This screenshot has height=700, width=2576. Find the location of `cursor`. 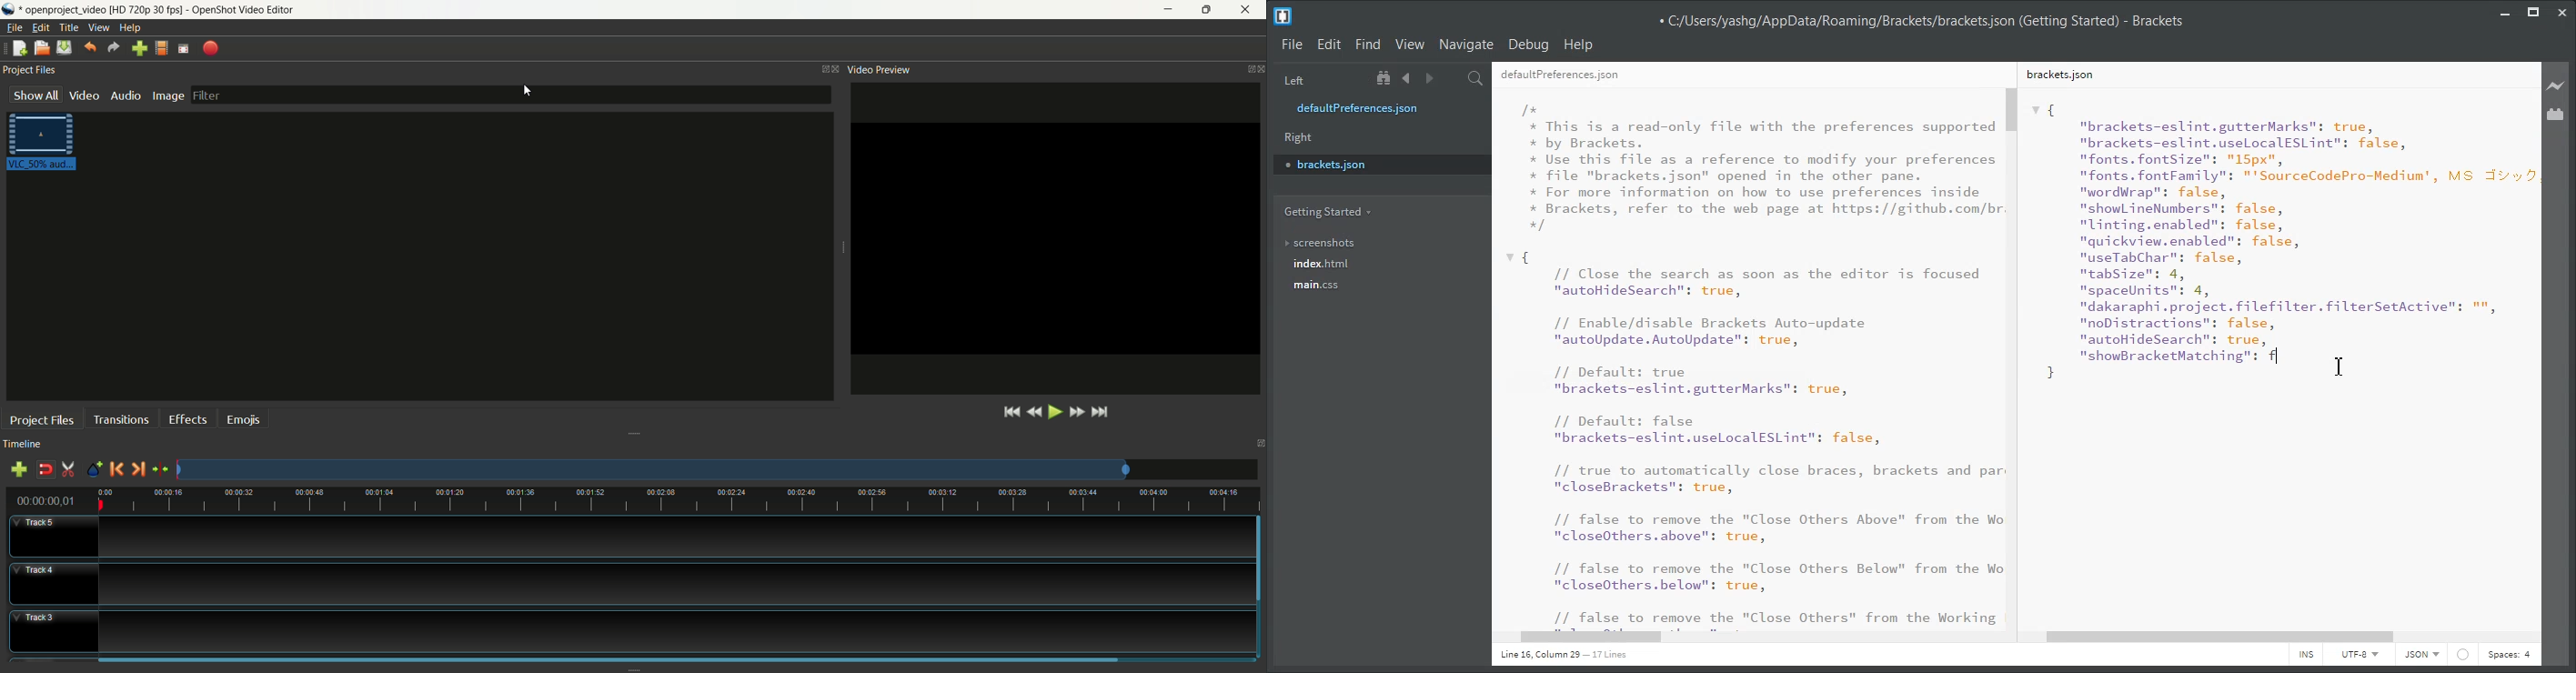

cursor is located at coordinates (2342, 366).